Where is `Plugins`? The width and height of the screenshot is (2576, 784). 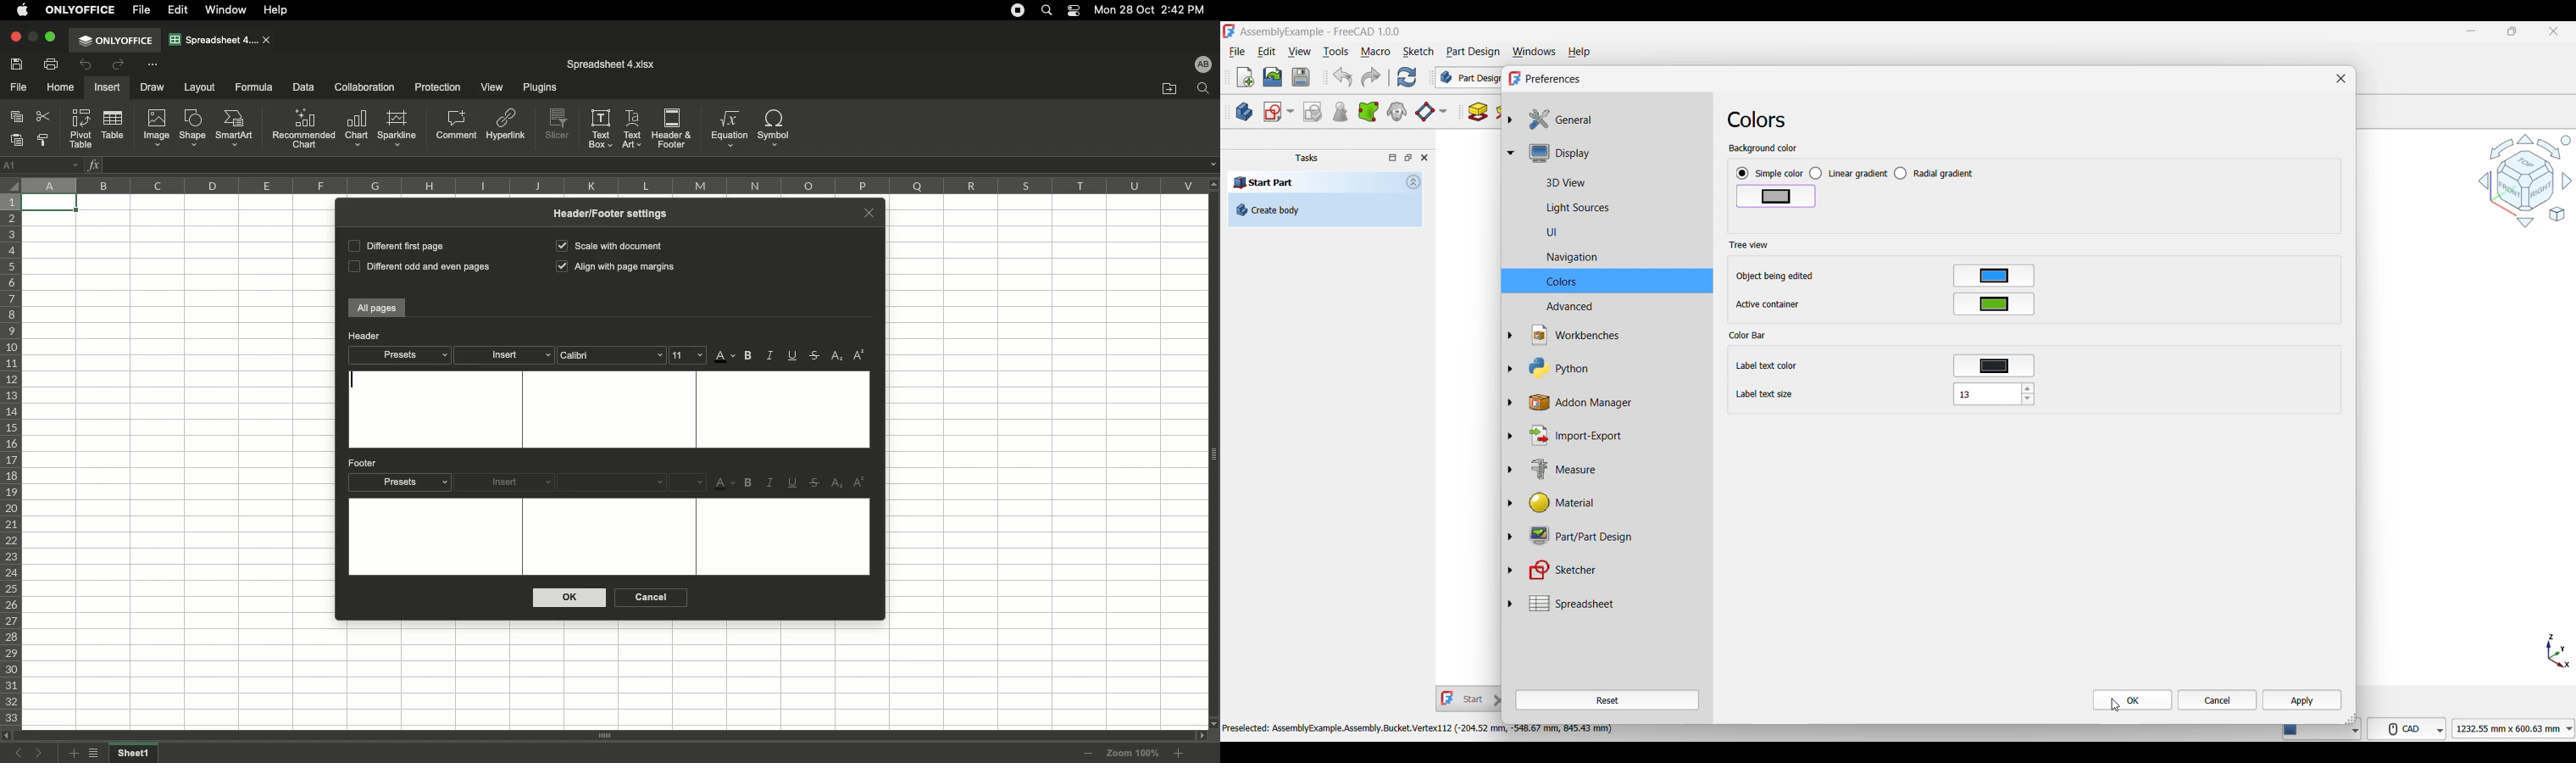
Plugins is located at coordinates (537, 88).